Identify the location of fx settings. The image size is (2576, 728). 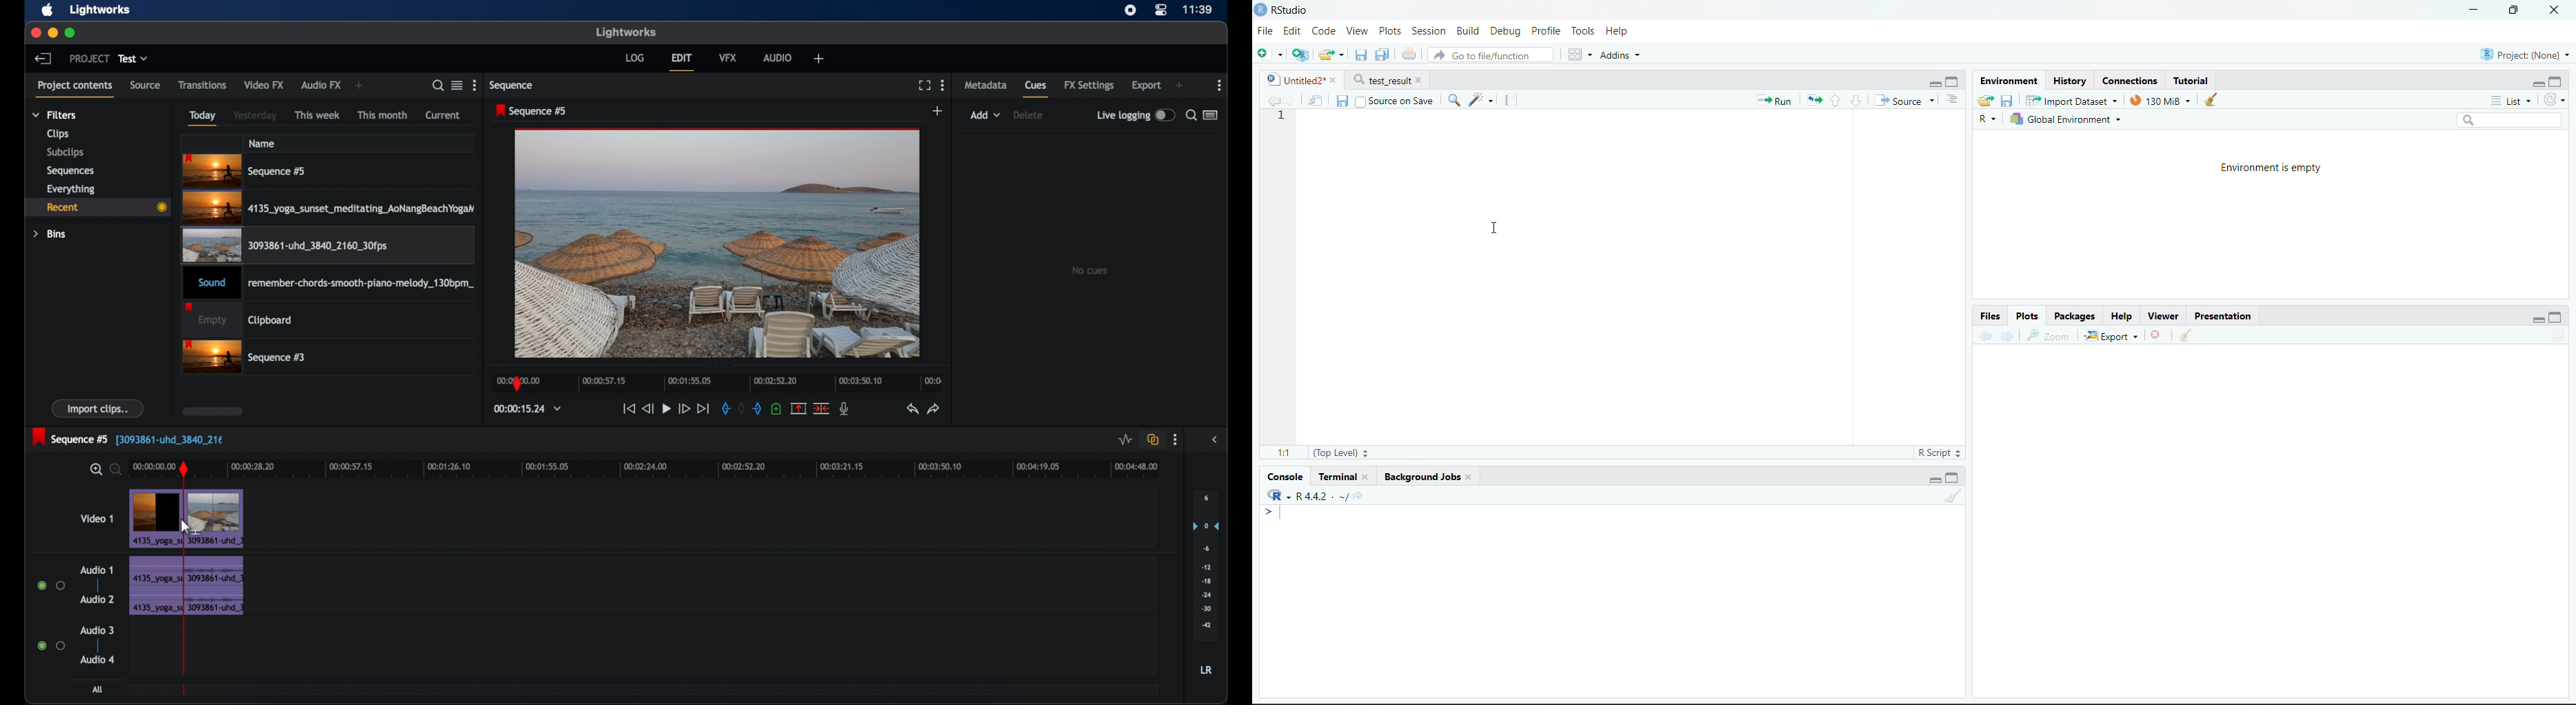
(1091, 86).